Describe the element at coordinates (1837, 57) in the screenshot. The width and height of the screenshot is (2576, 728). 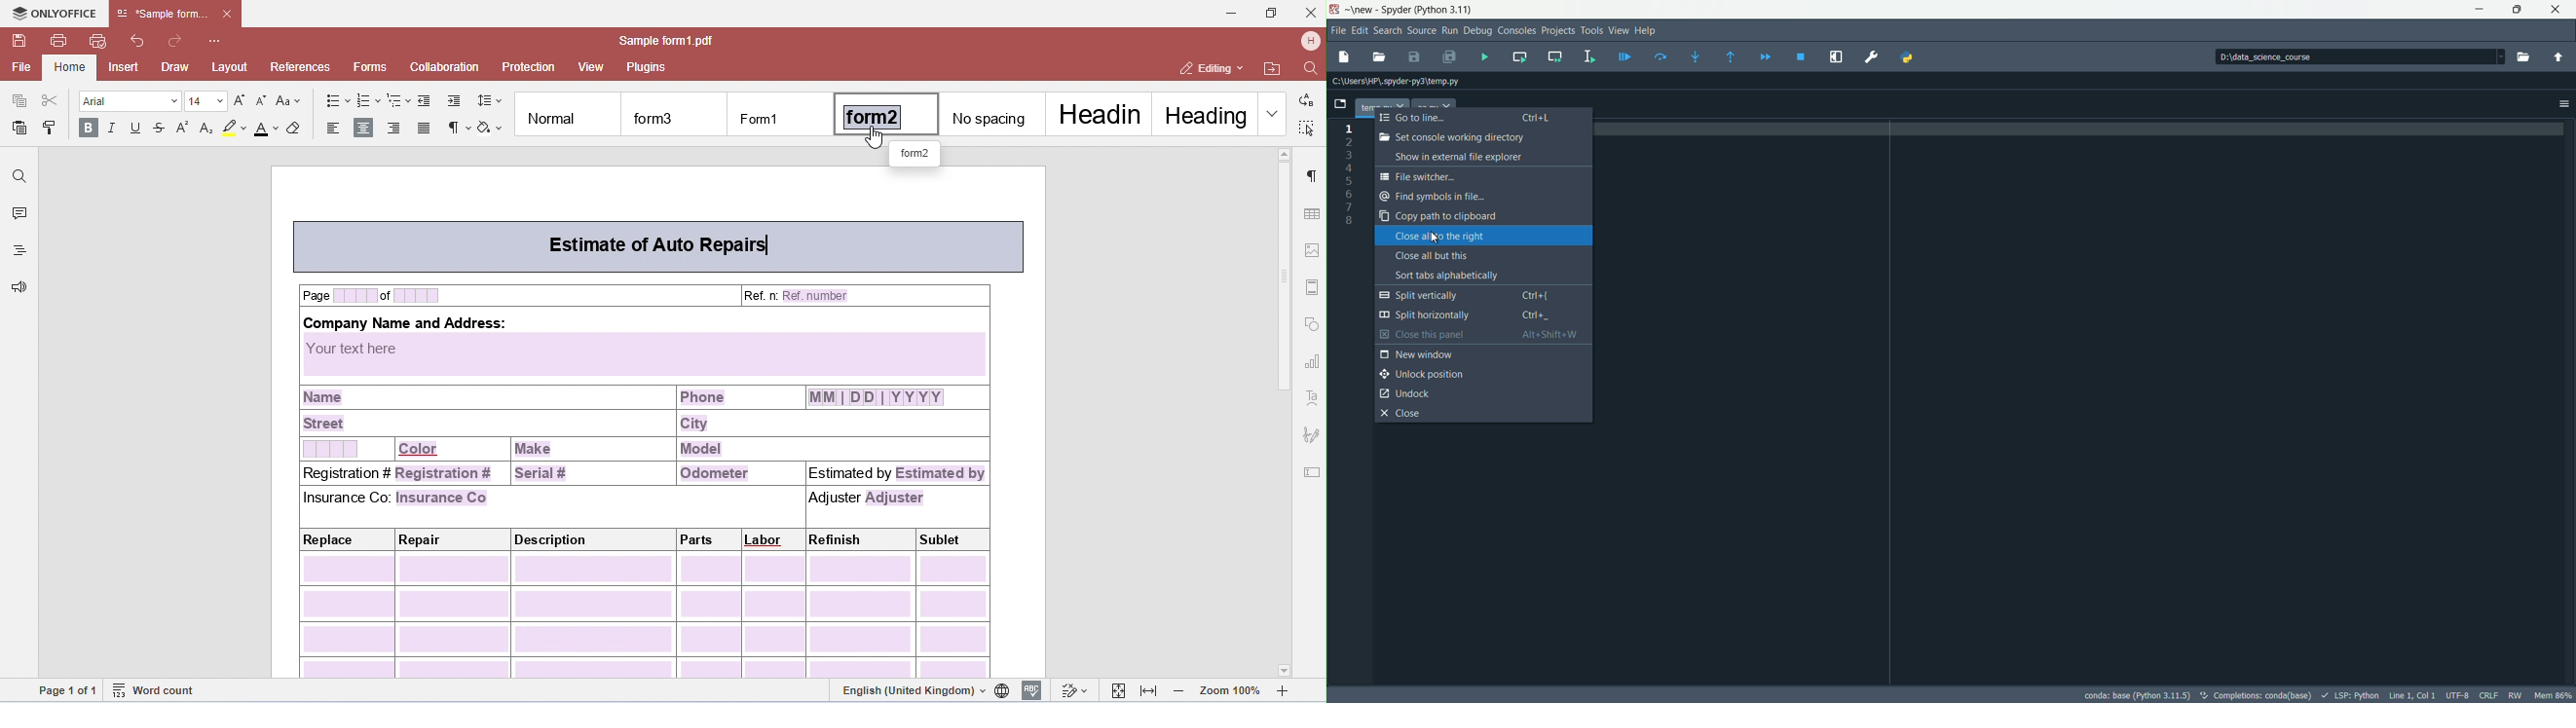
I see `maximize current pane` at that location.